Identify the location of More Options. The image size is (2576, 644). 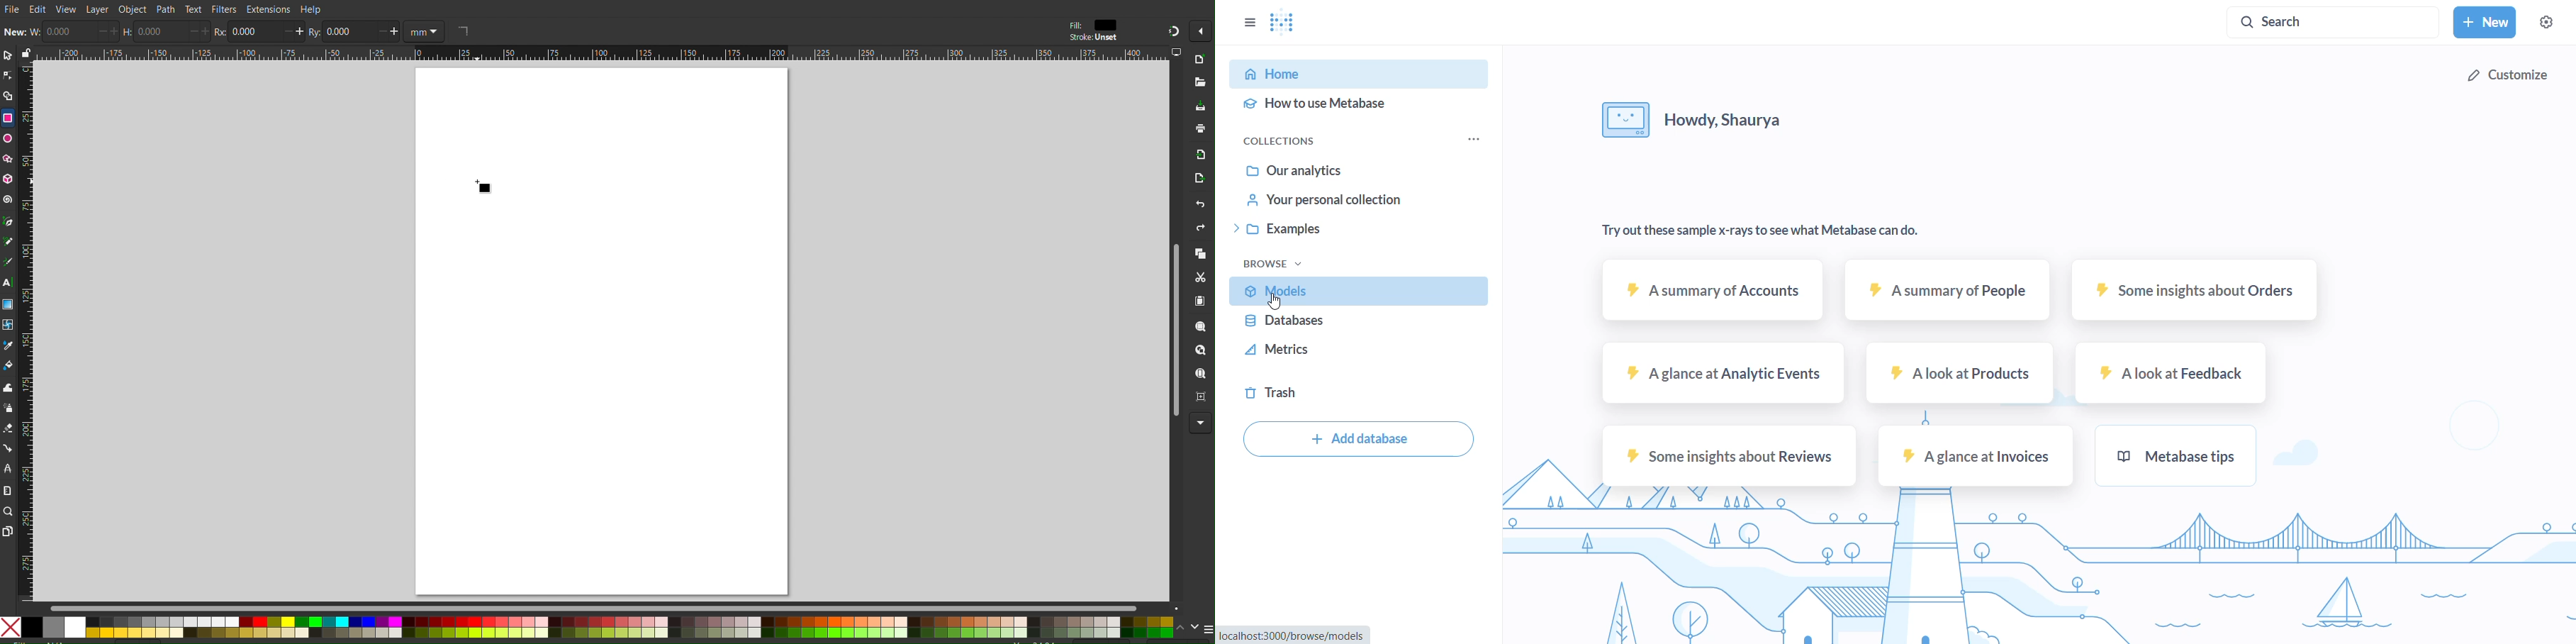
(1201, 422).